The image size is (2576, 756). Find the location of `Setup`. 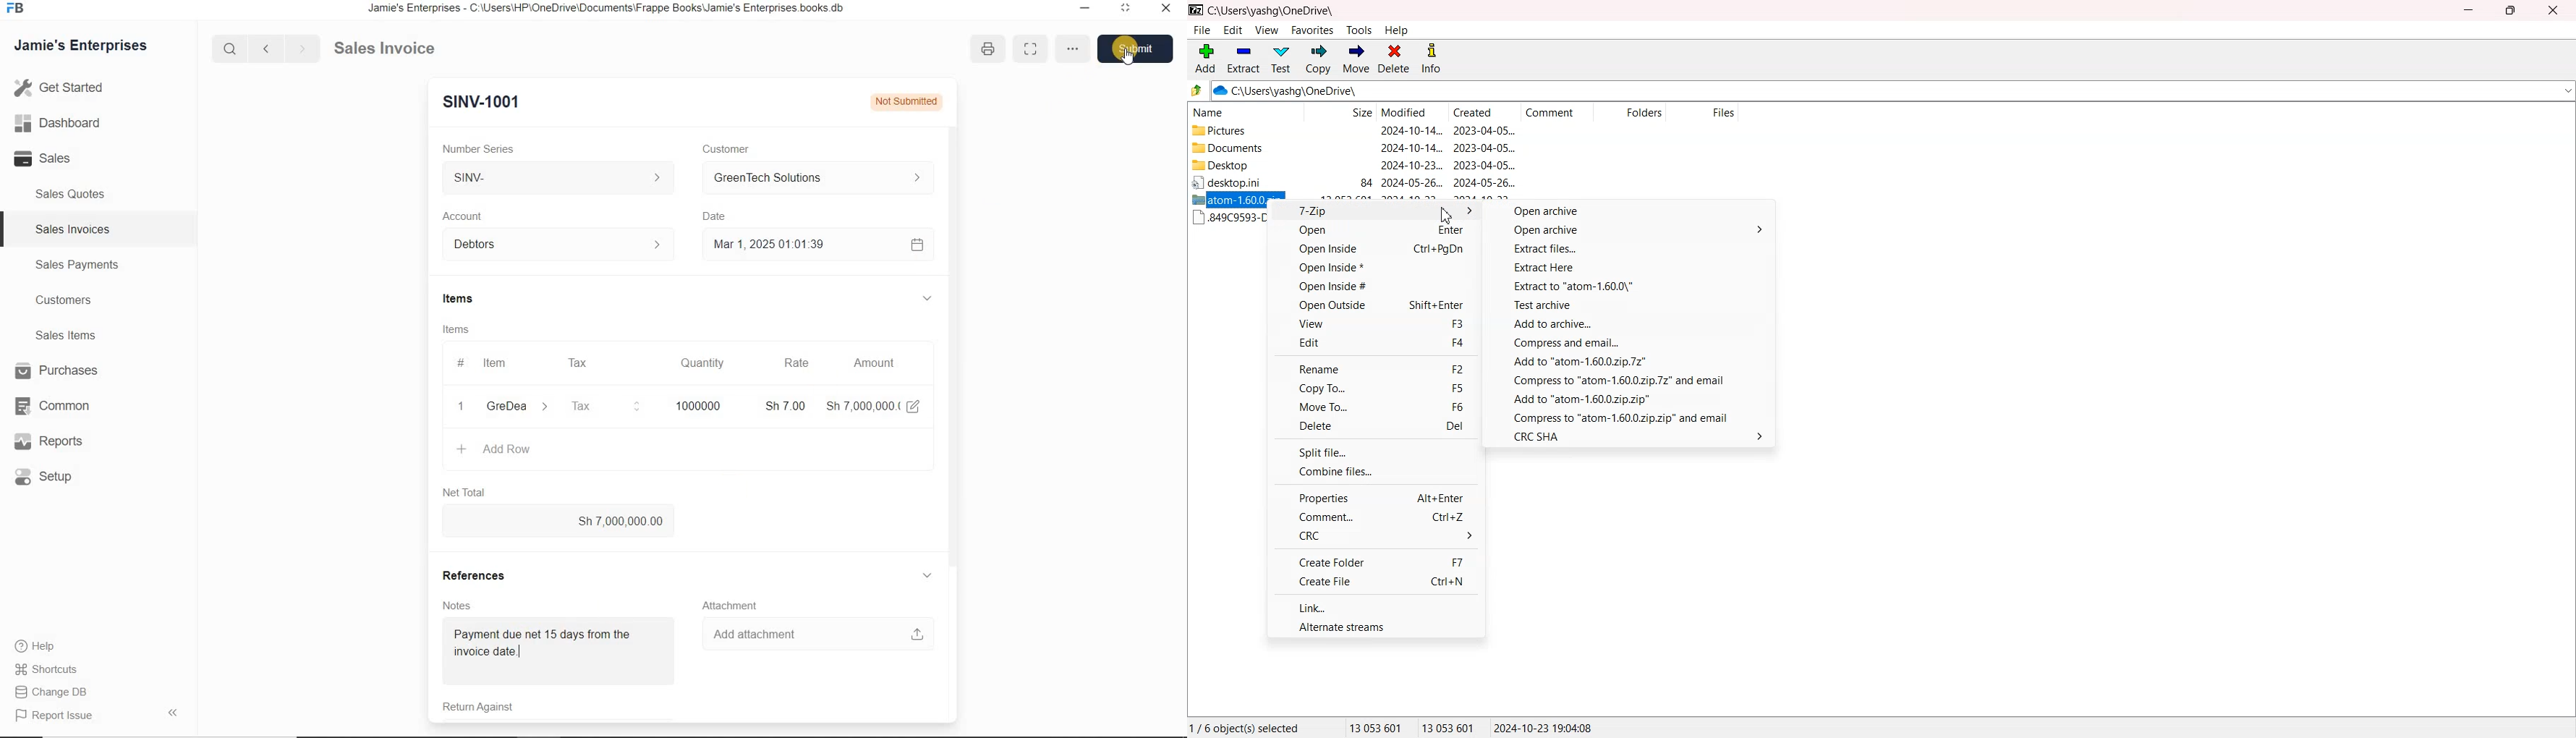

Setup is located at coordinates (54, 478).